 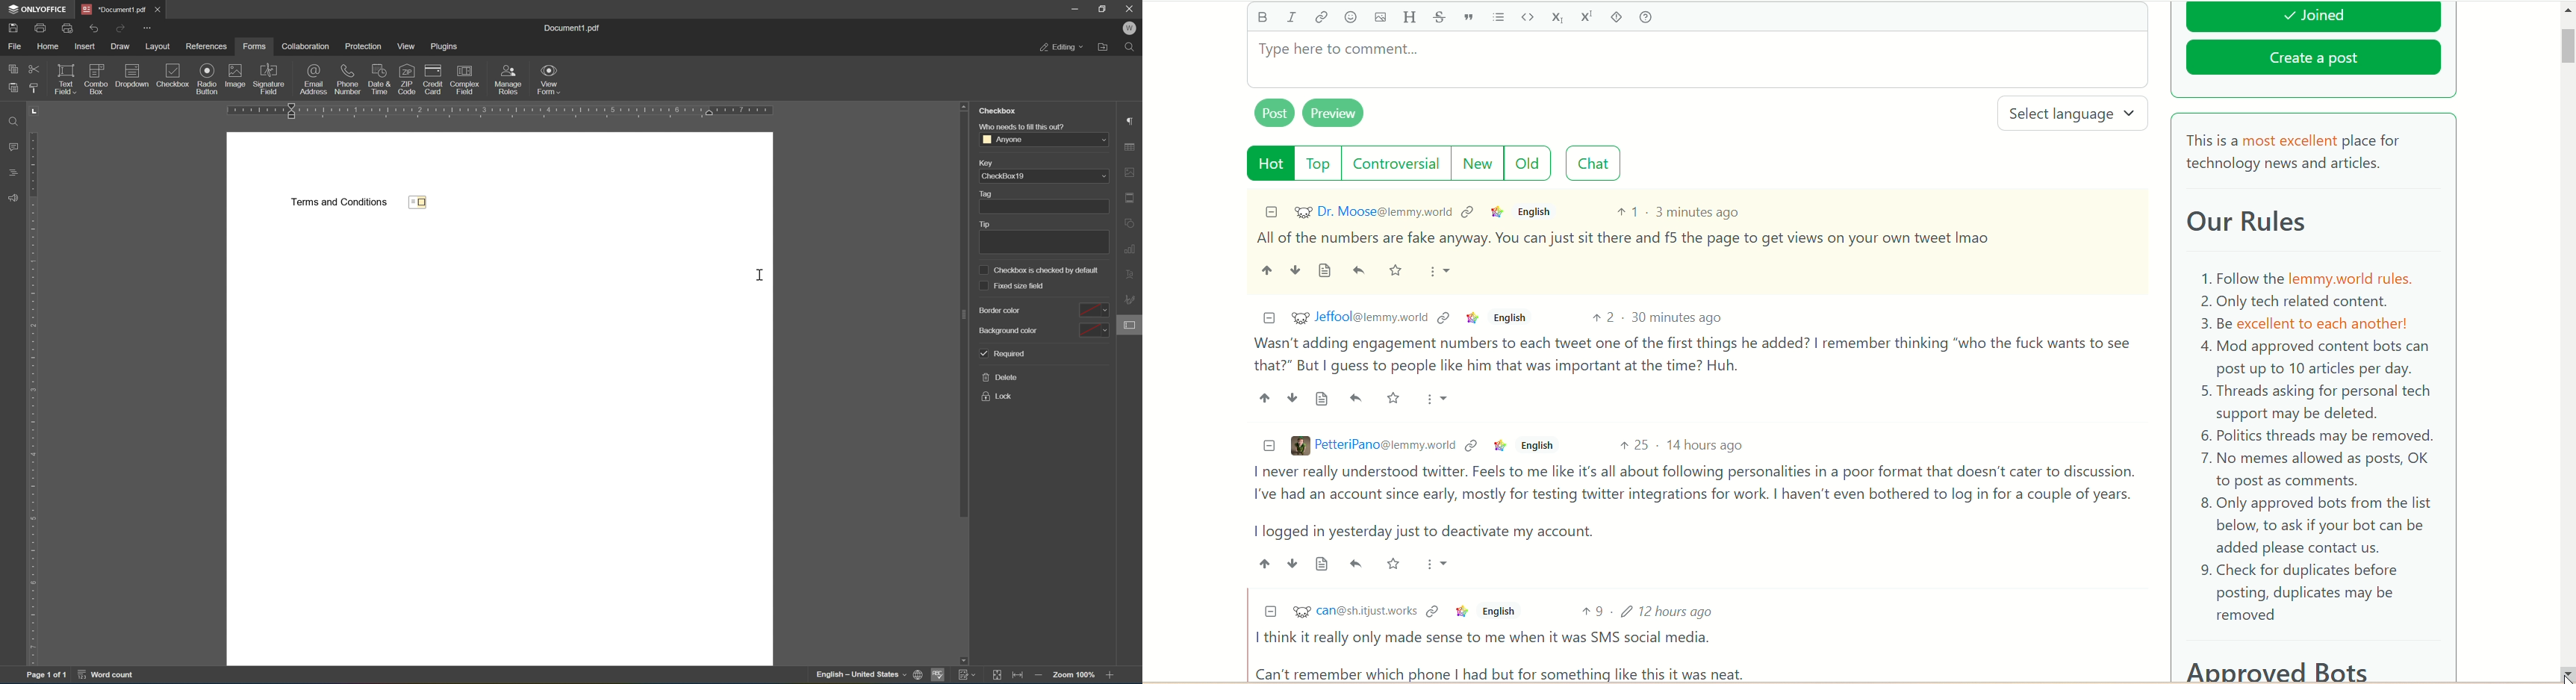 I want to click on bold, so click(x=1261, y=16).